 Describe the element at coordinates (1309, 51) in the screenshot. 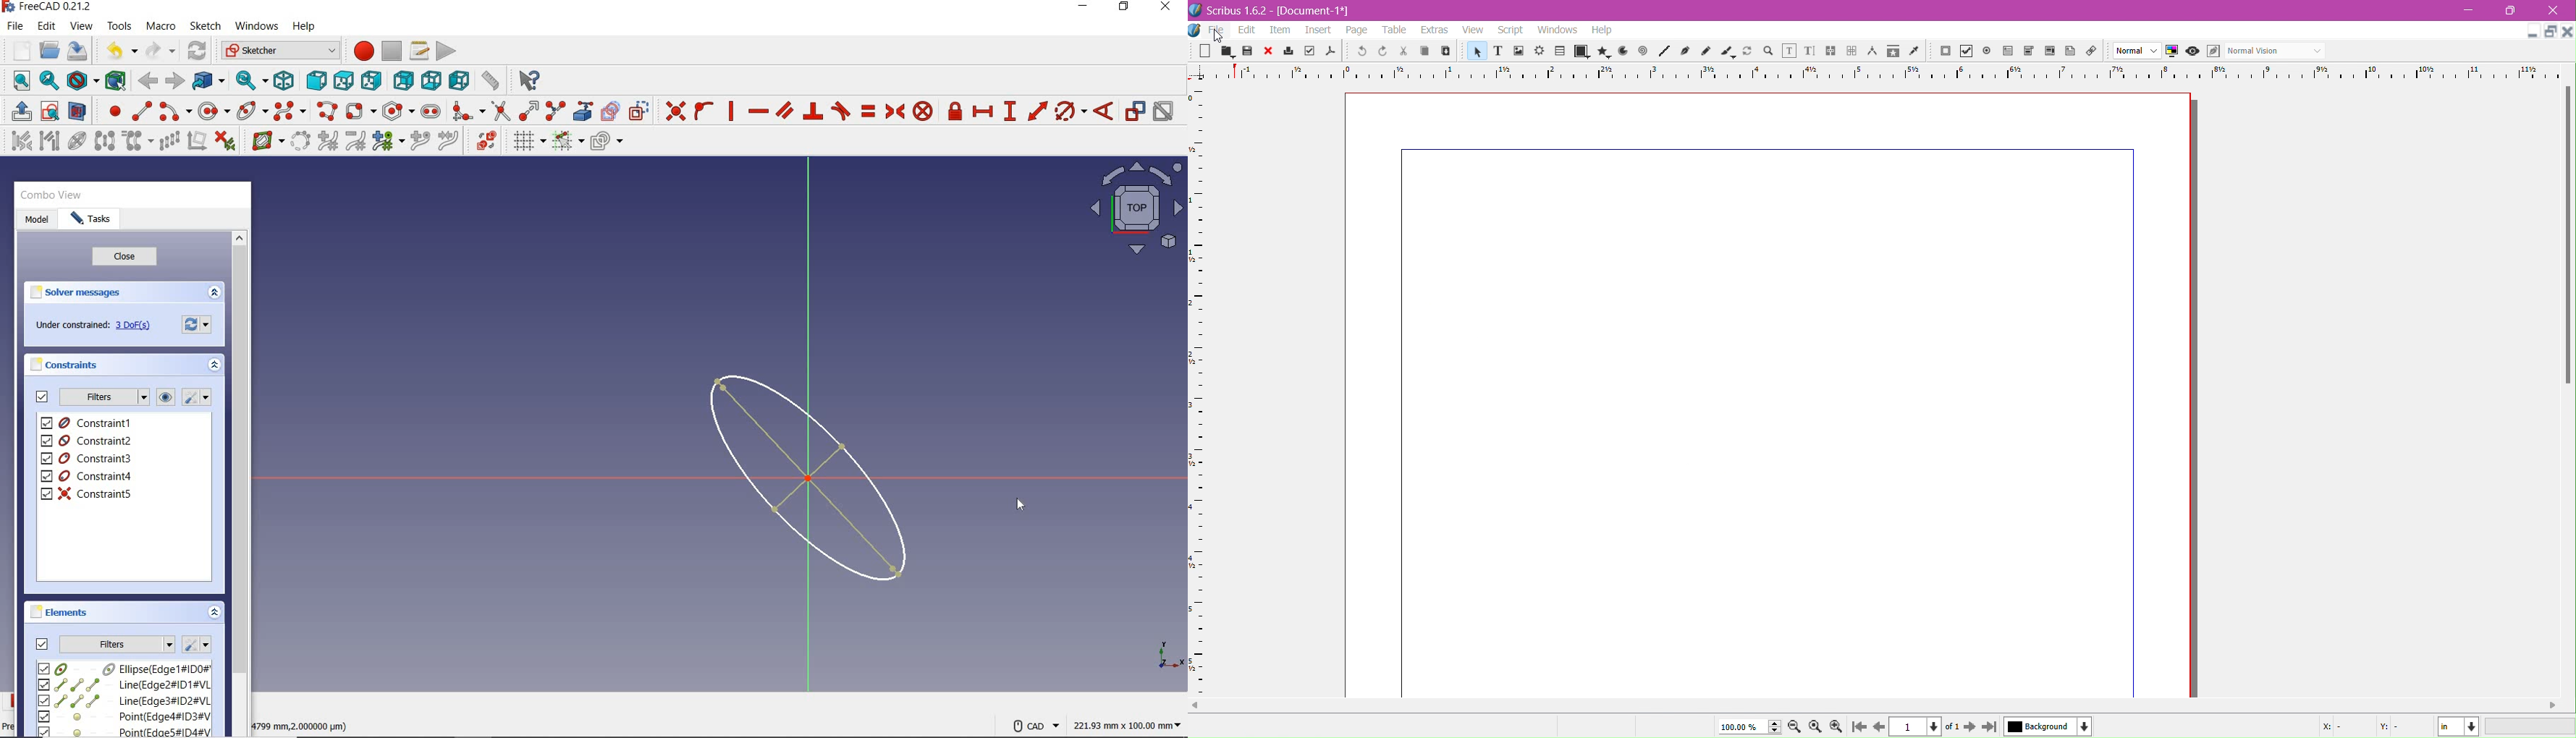

I see `preflight highlighter` at that location.